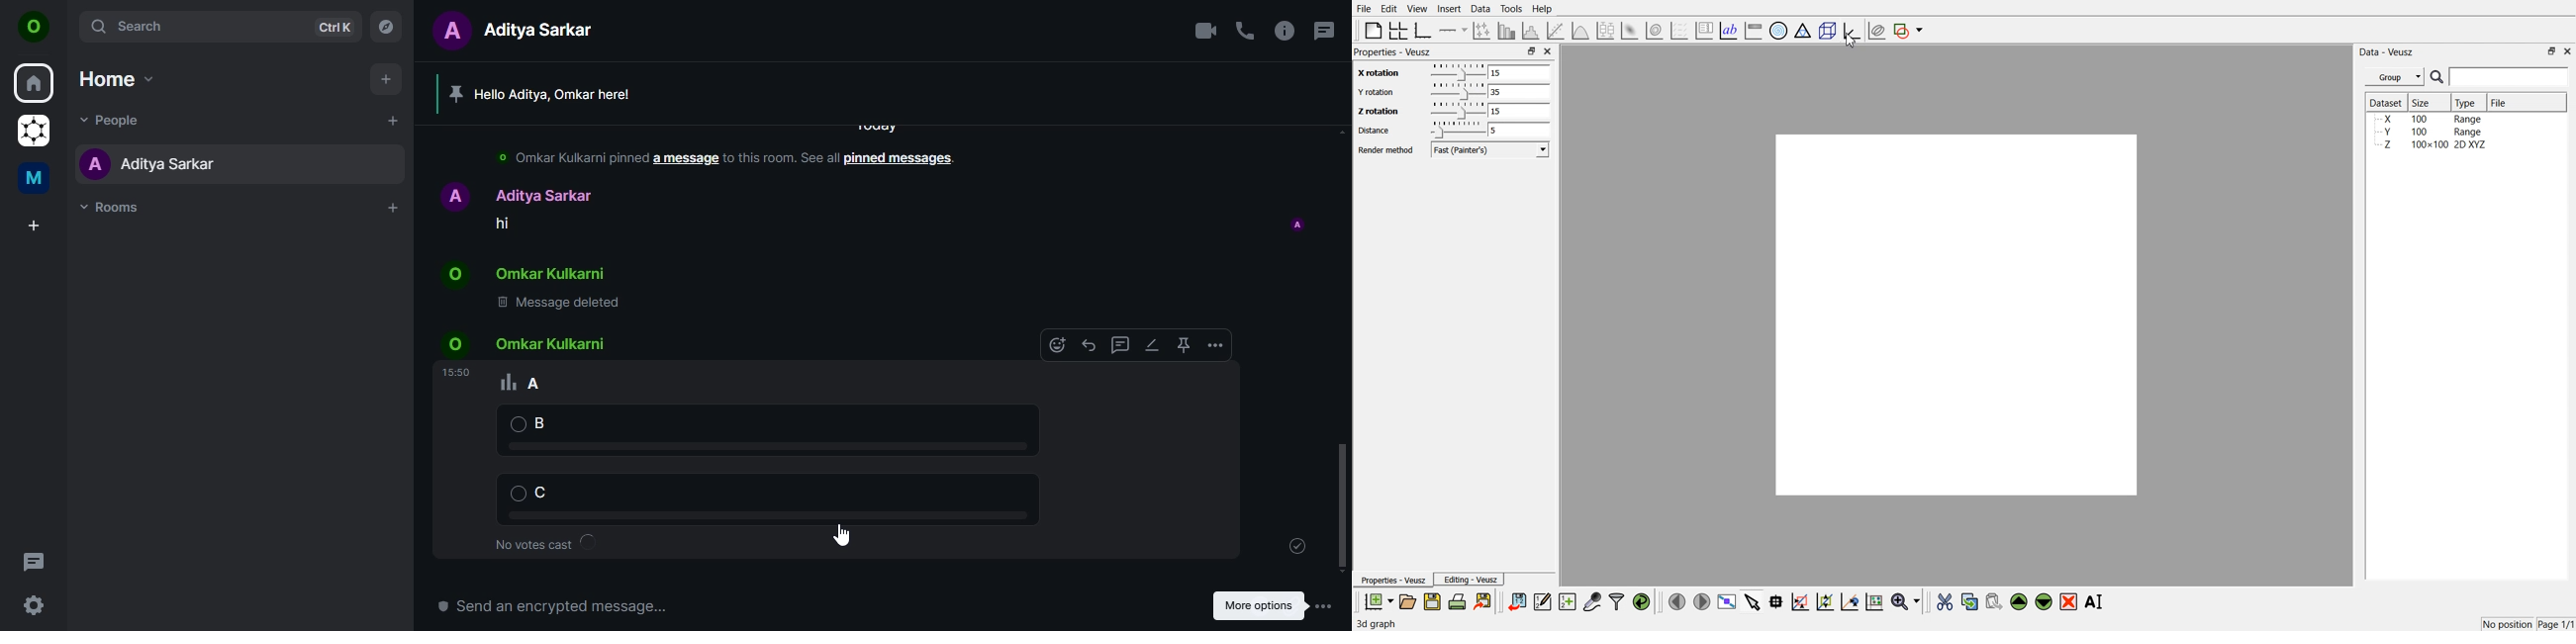  I want to click on Dropdown, so click(1543, 149).